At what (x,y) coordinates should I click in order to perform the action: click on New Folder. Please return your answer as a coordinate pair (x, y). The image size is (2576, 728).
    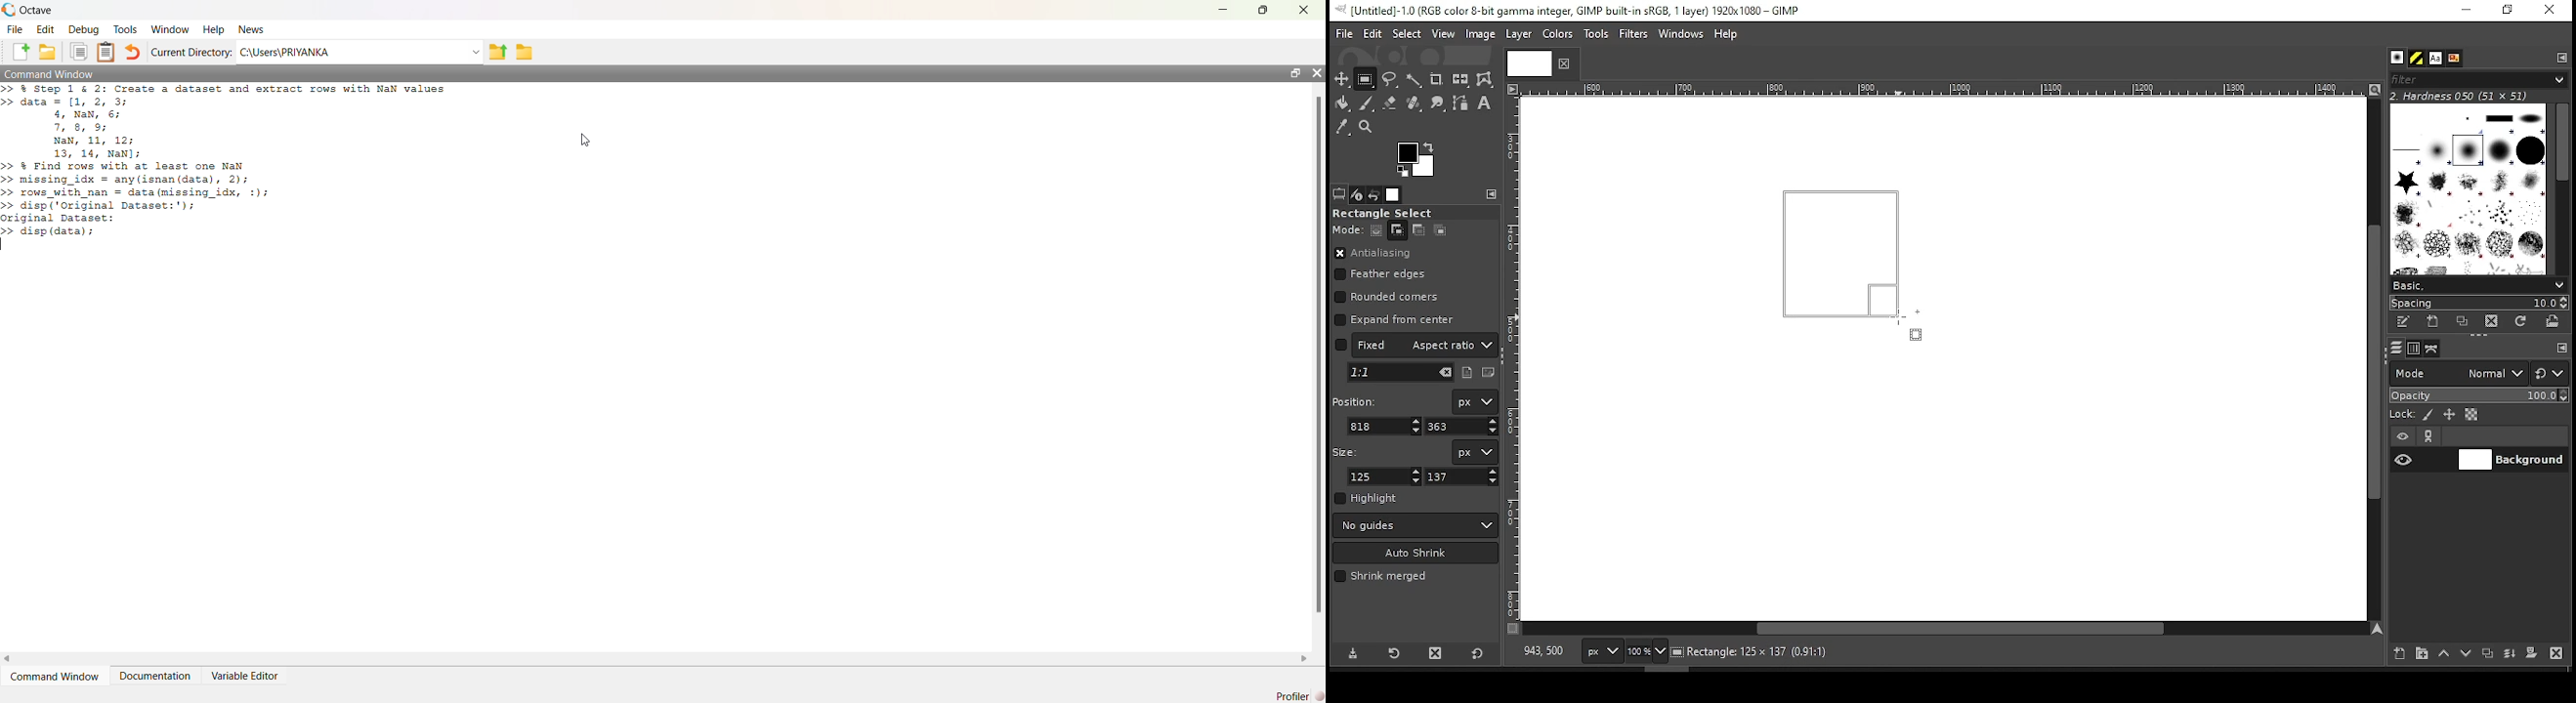
    Looking at the image, I should click on (48, 52).